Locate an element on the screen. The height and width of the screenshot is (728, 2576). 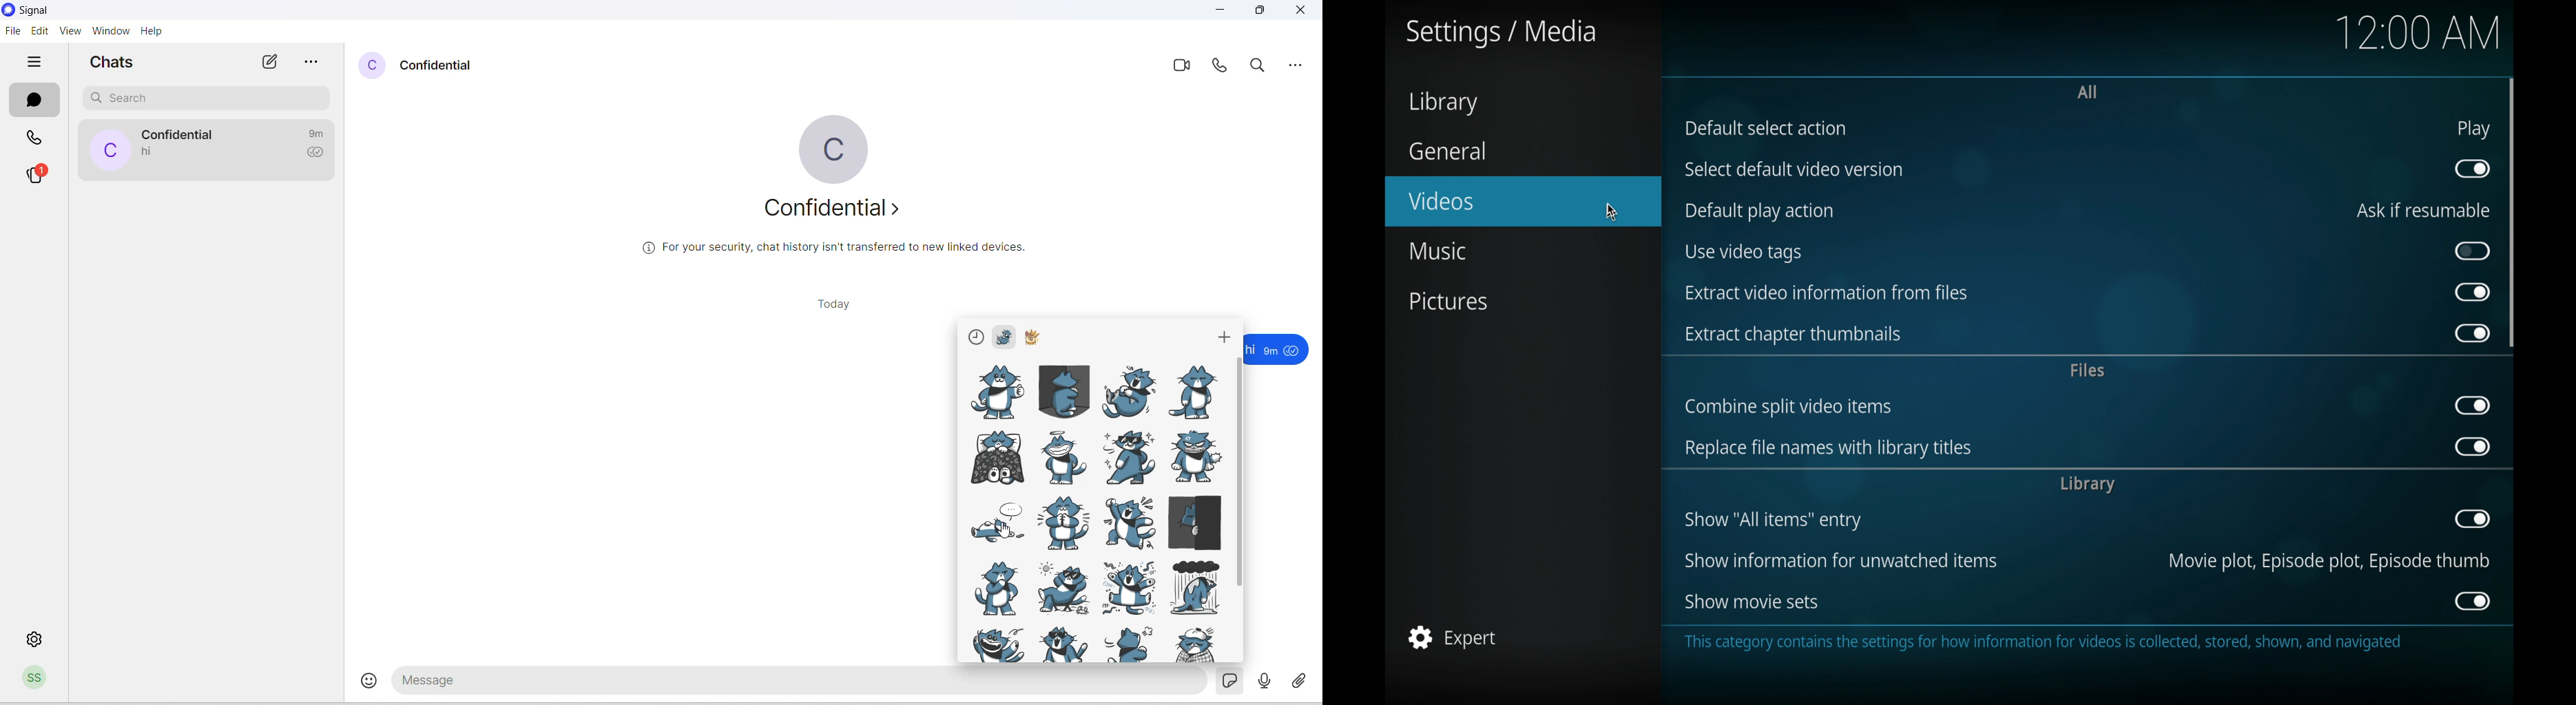
extract video information from files is located at coordinates (1829, 292).